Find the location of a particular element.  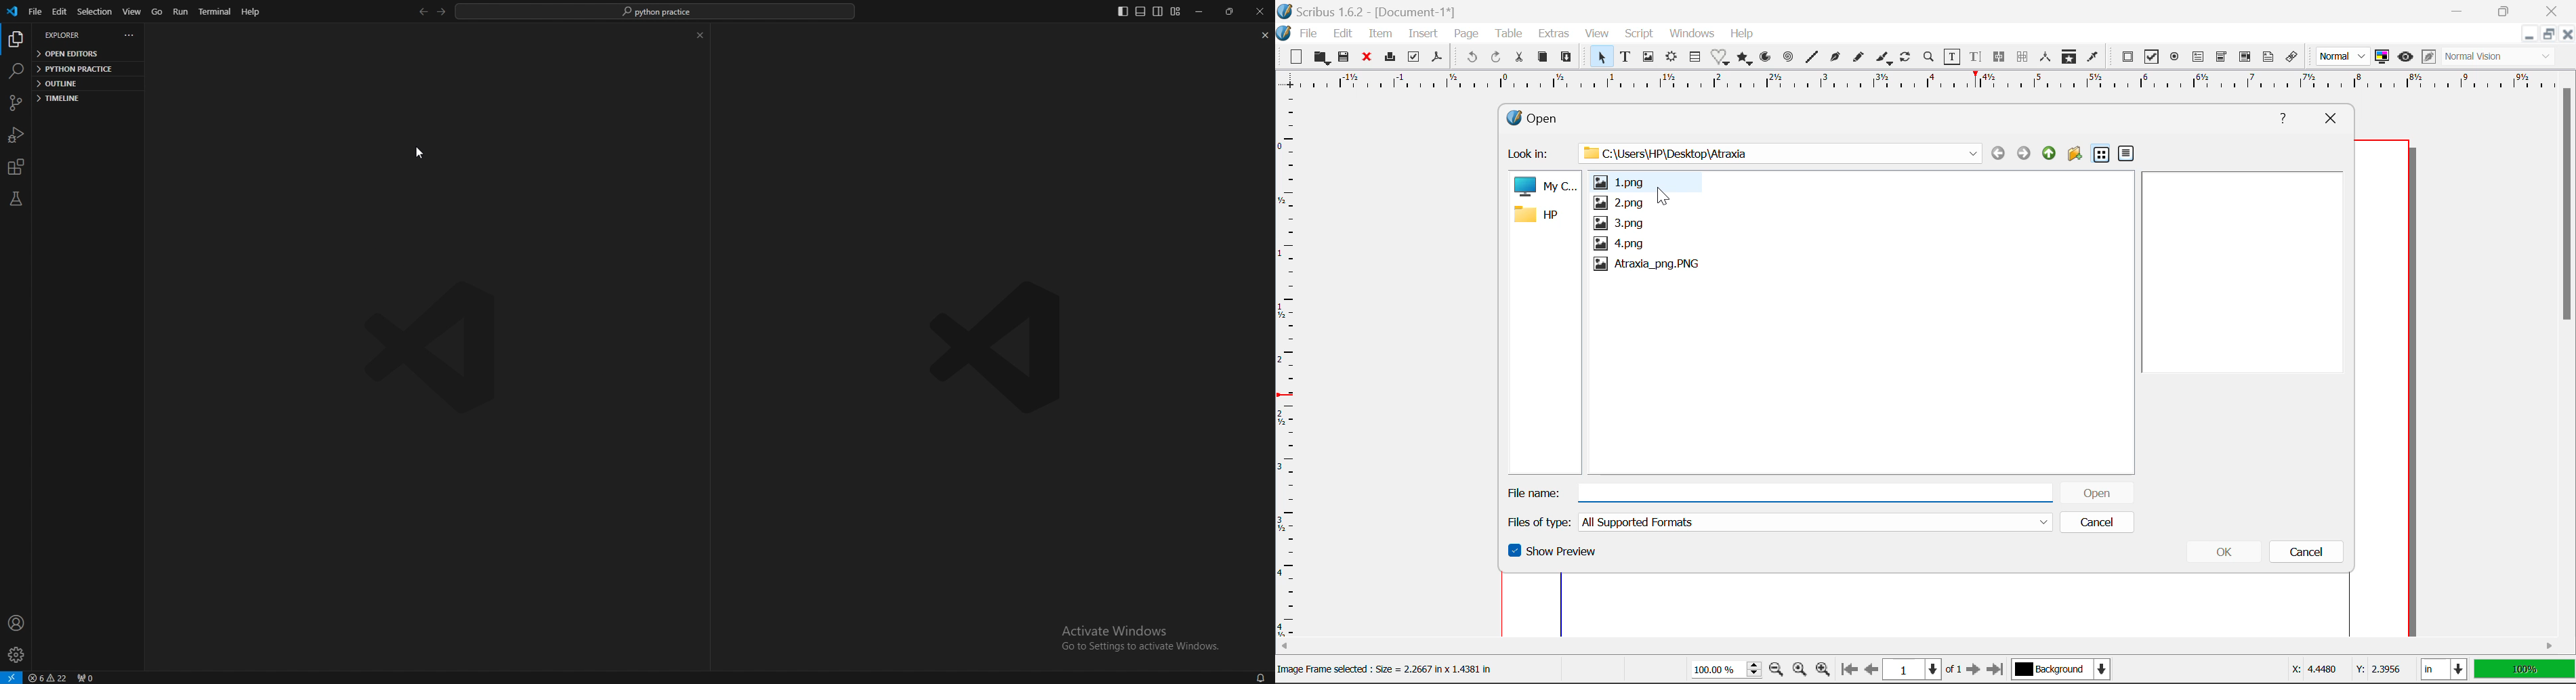

Link Annotation is located at coordinates (2292, 58).